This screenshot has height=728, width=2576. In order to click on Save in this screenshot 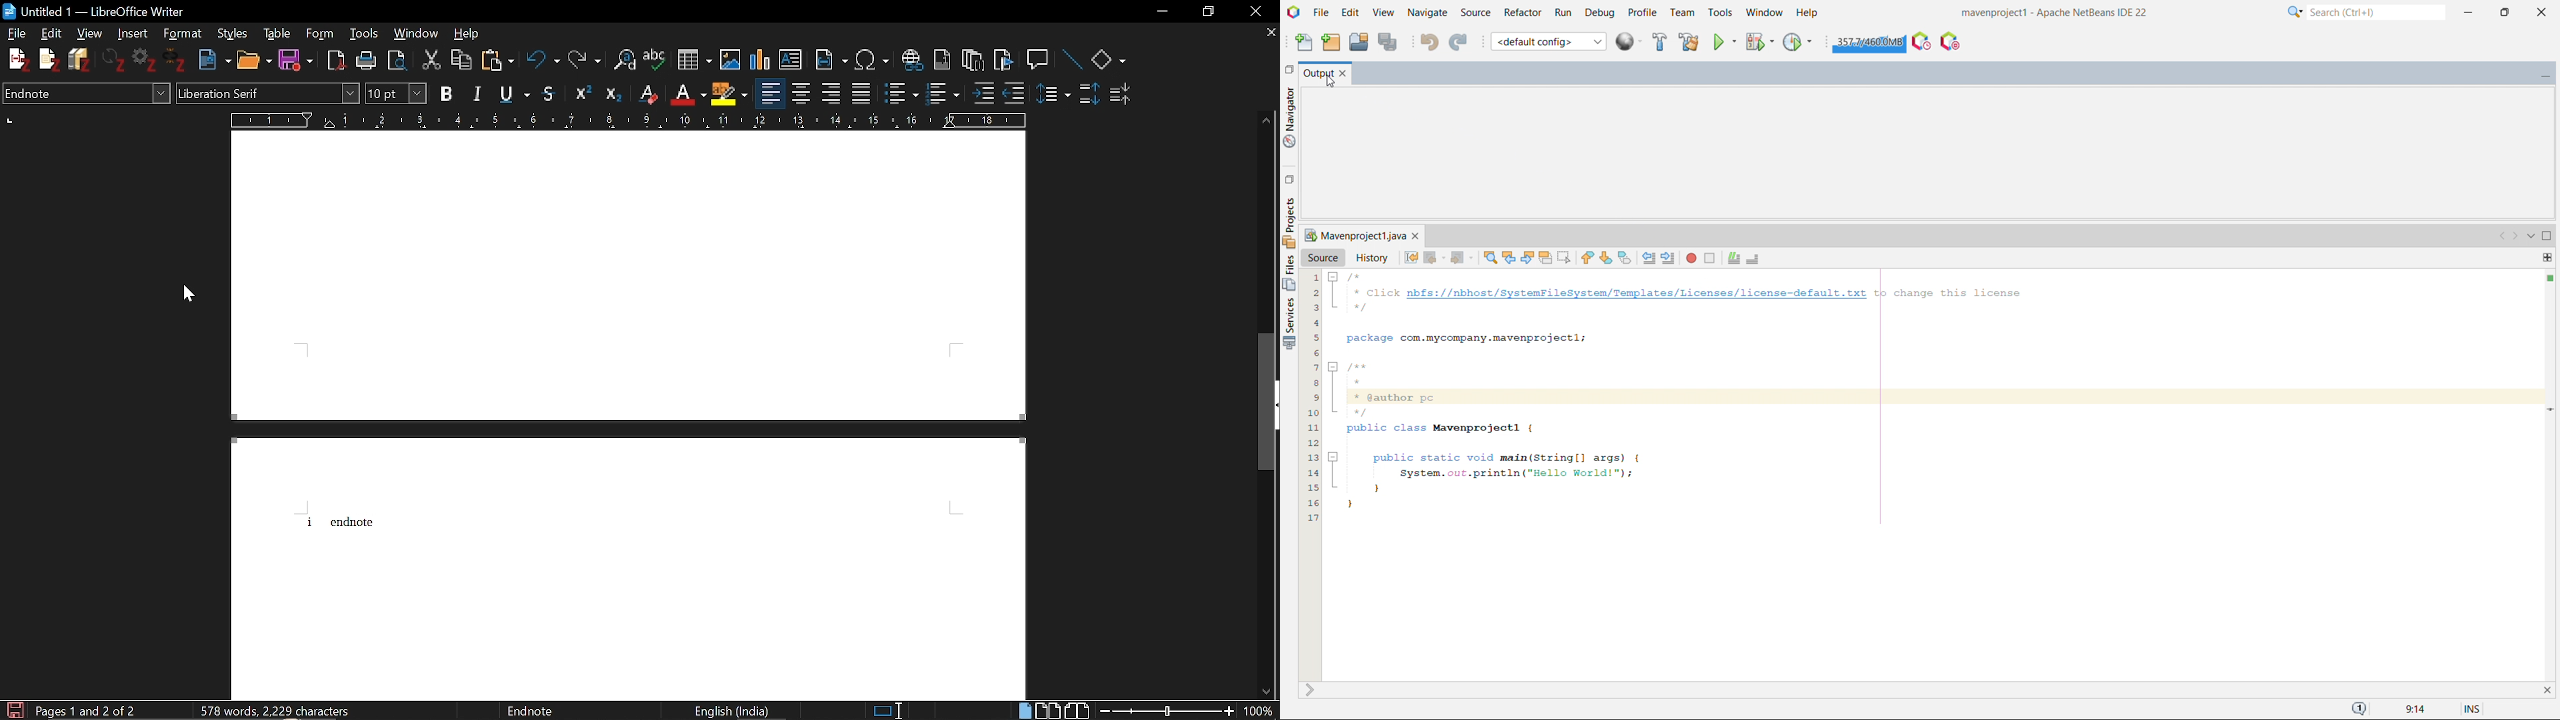, I will do `click(294, 61)`.